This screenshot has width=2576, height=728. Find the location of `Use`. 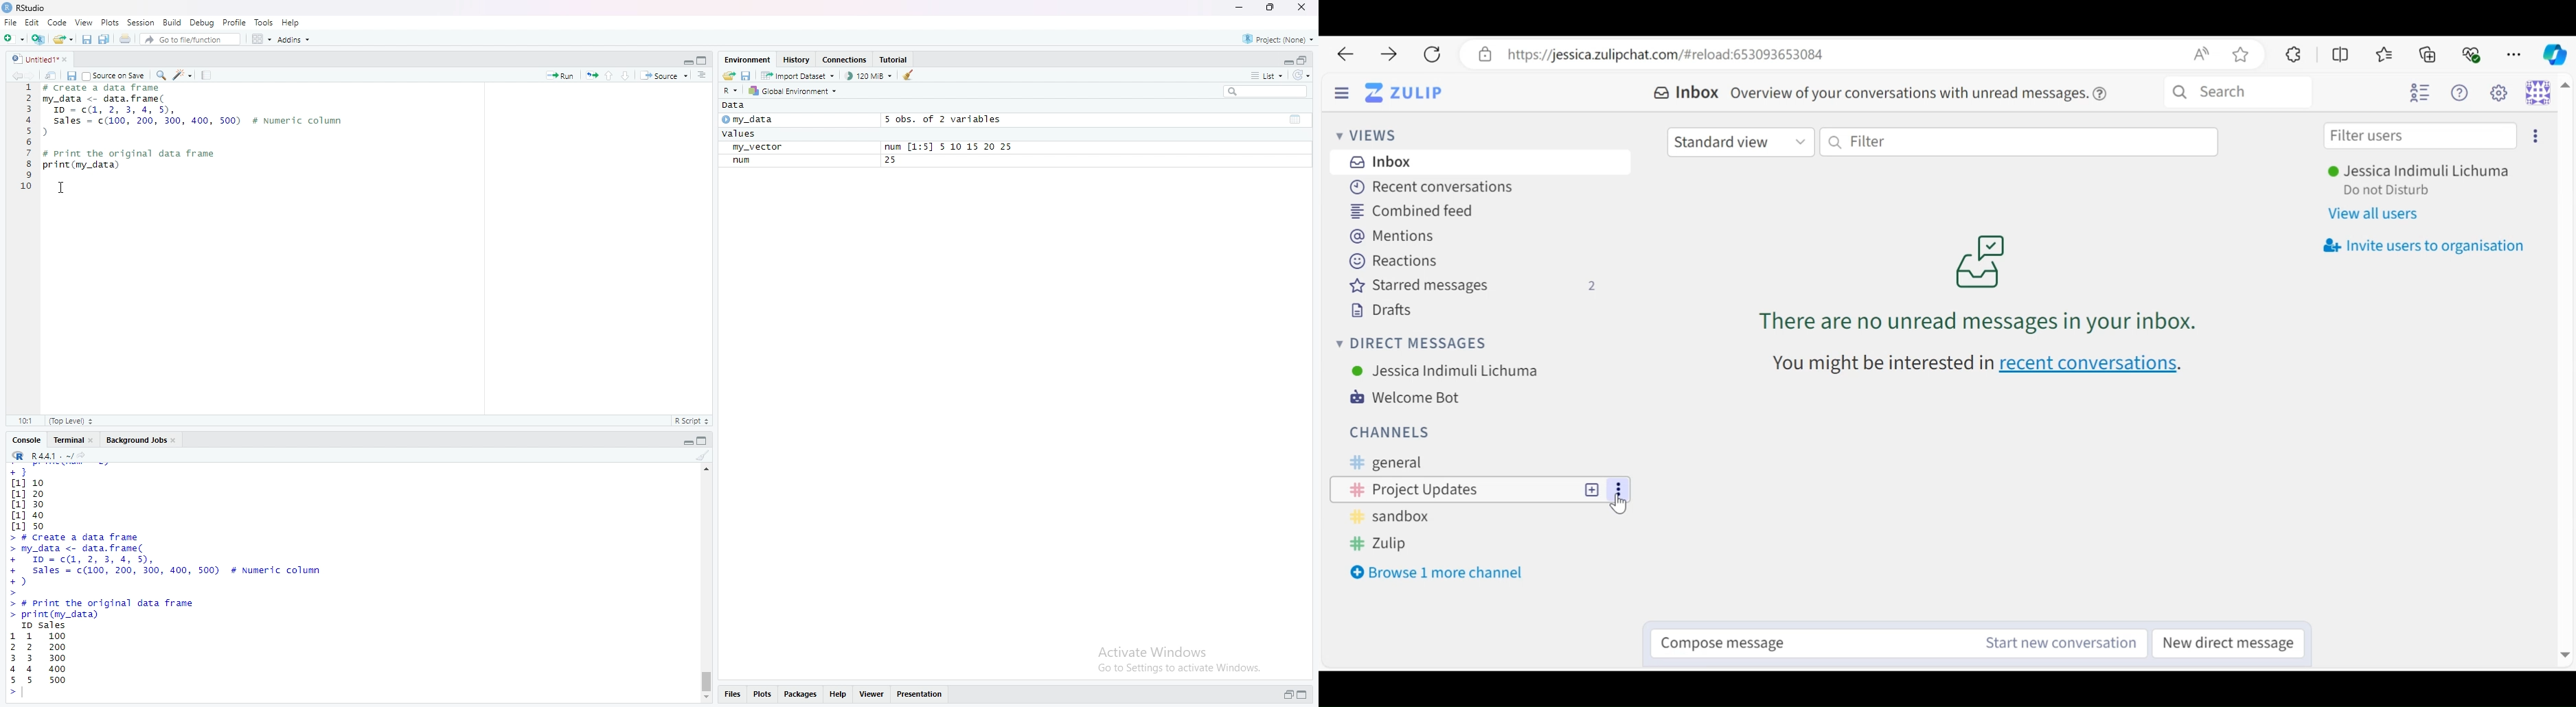

Use is located at coordinates (1446, 370).